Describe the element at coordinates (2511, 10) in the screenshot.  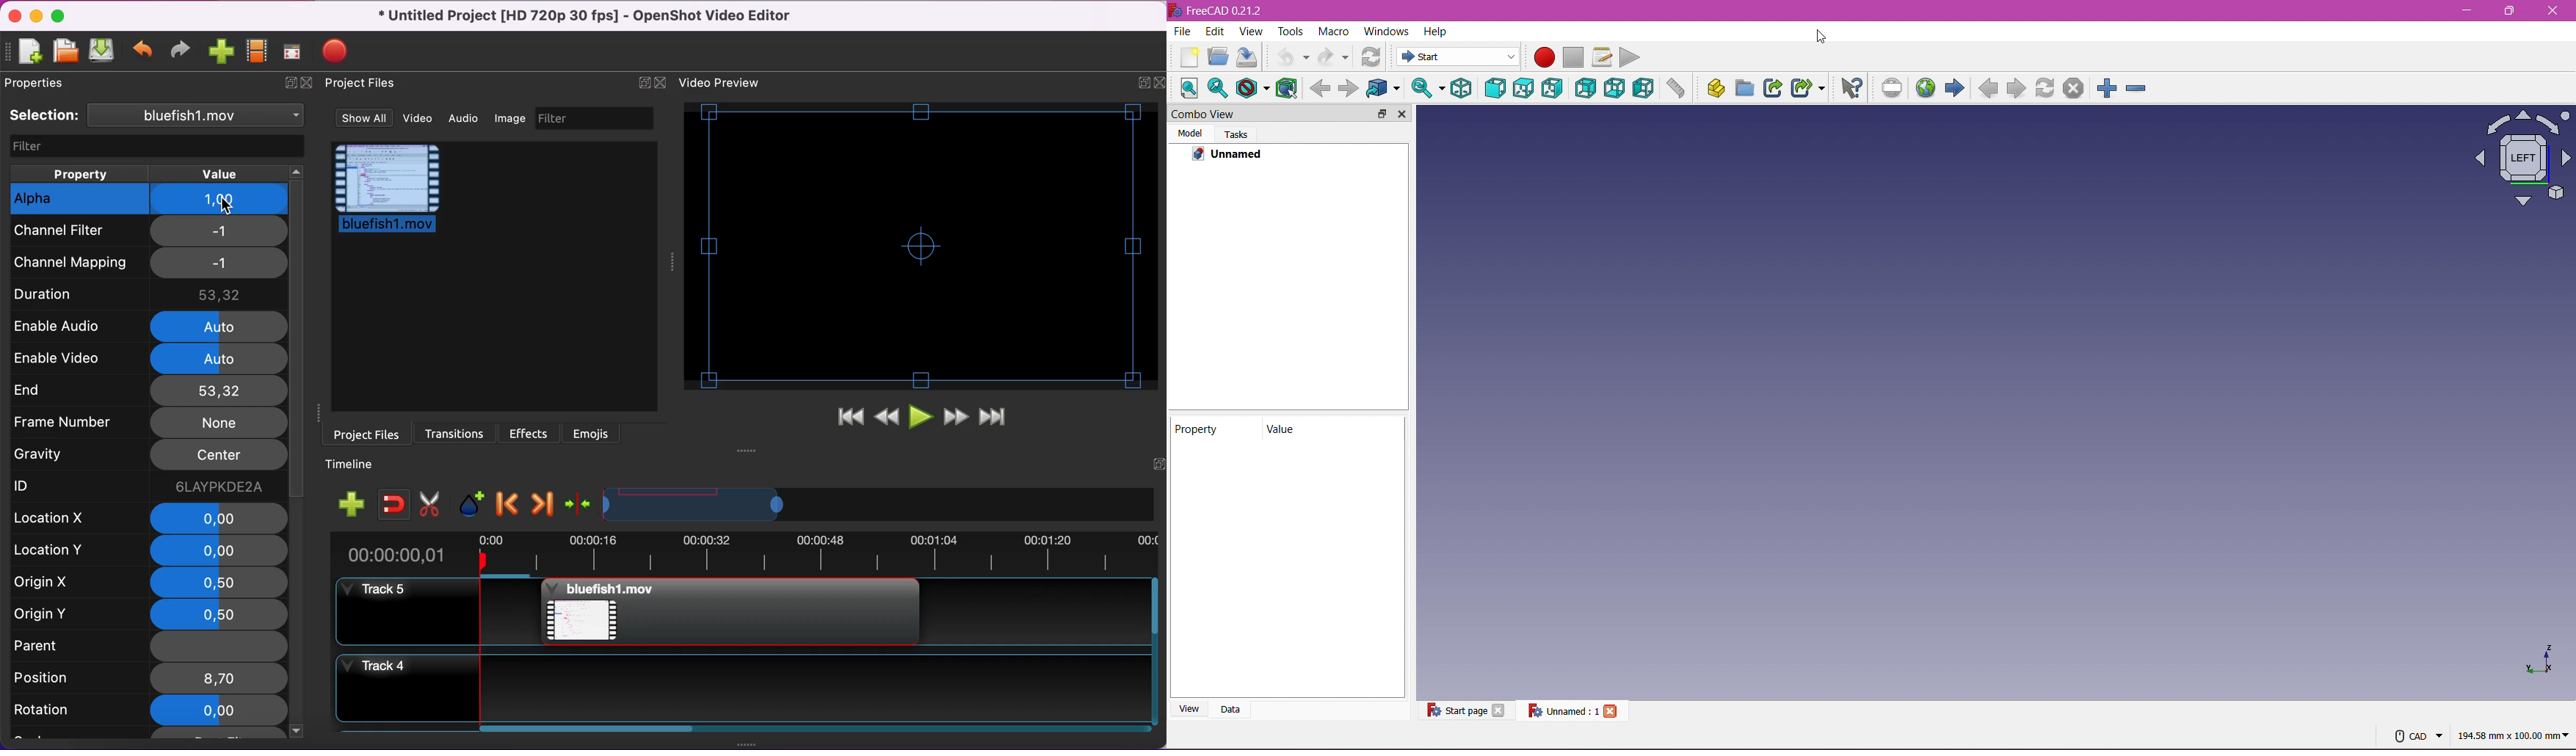
I see `Maximize` at that location.